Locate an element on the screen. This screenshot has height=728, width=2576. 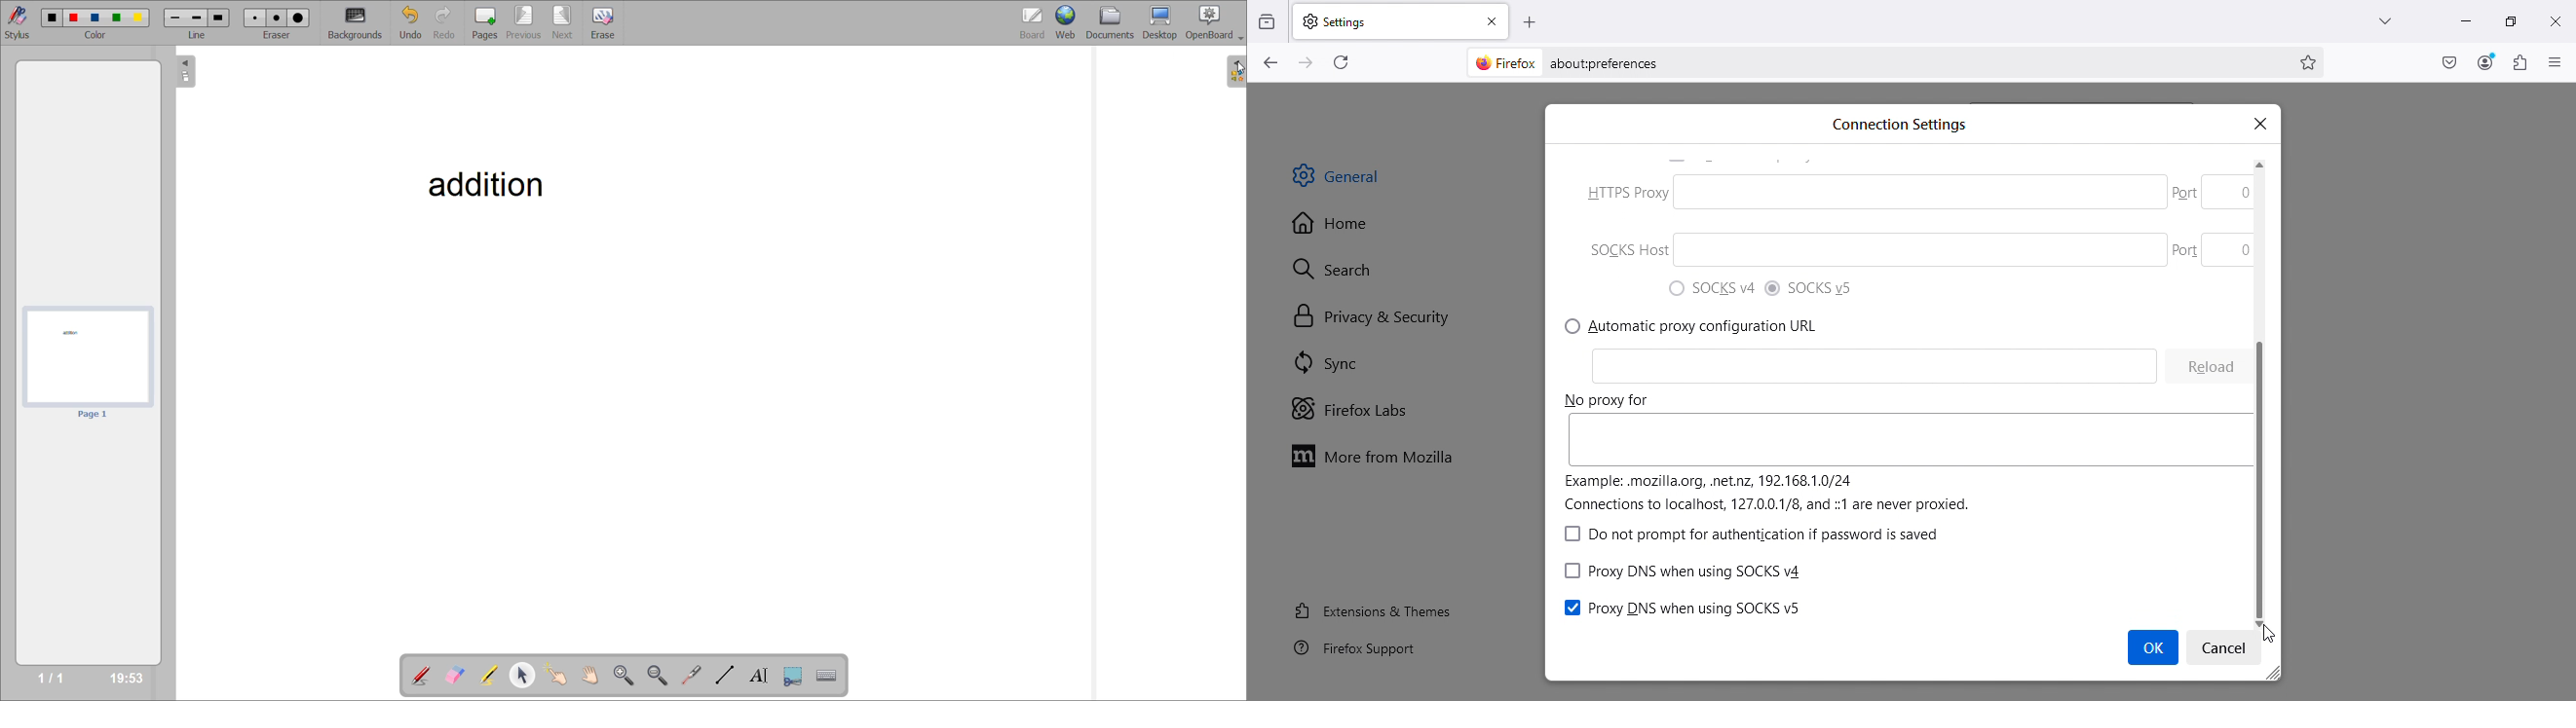
SYnc is located at coordinates (1334, 366).